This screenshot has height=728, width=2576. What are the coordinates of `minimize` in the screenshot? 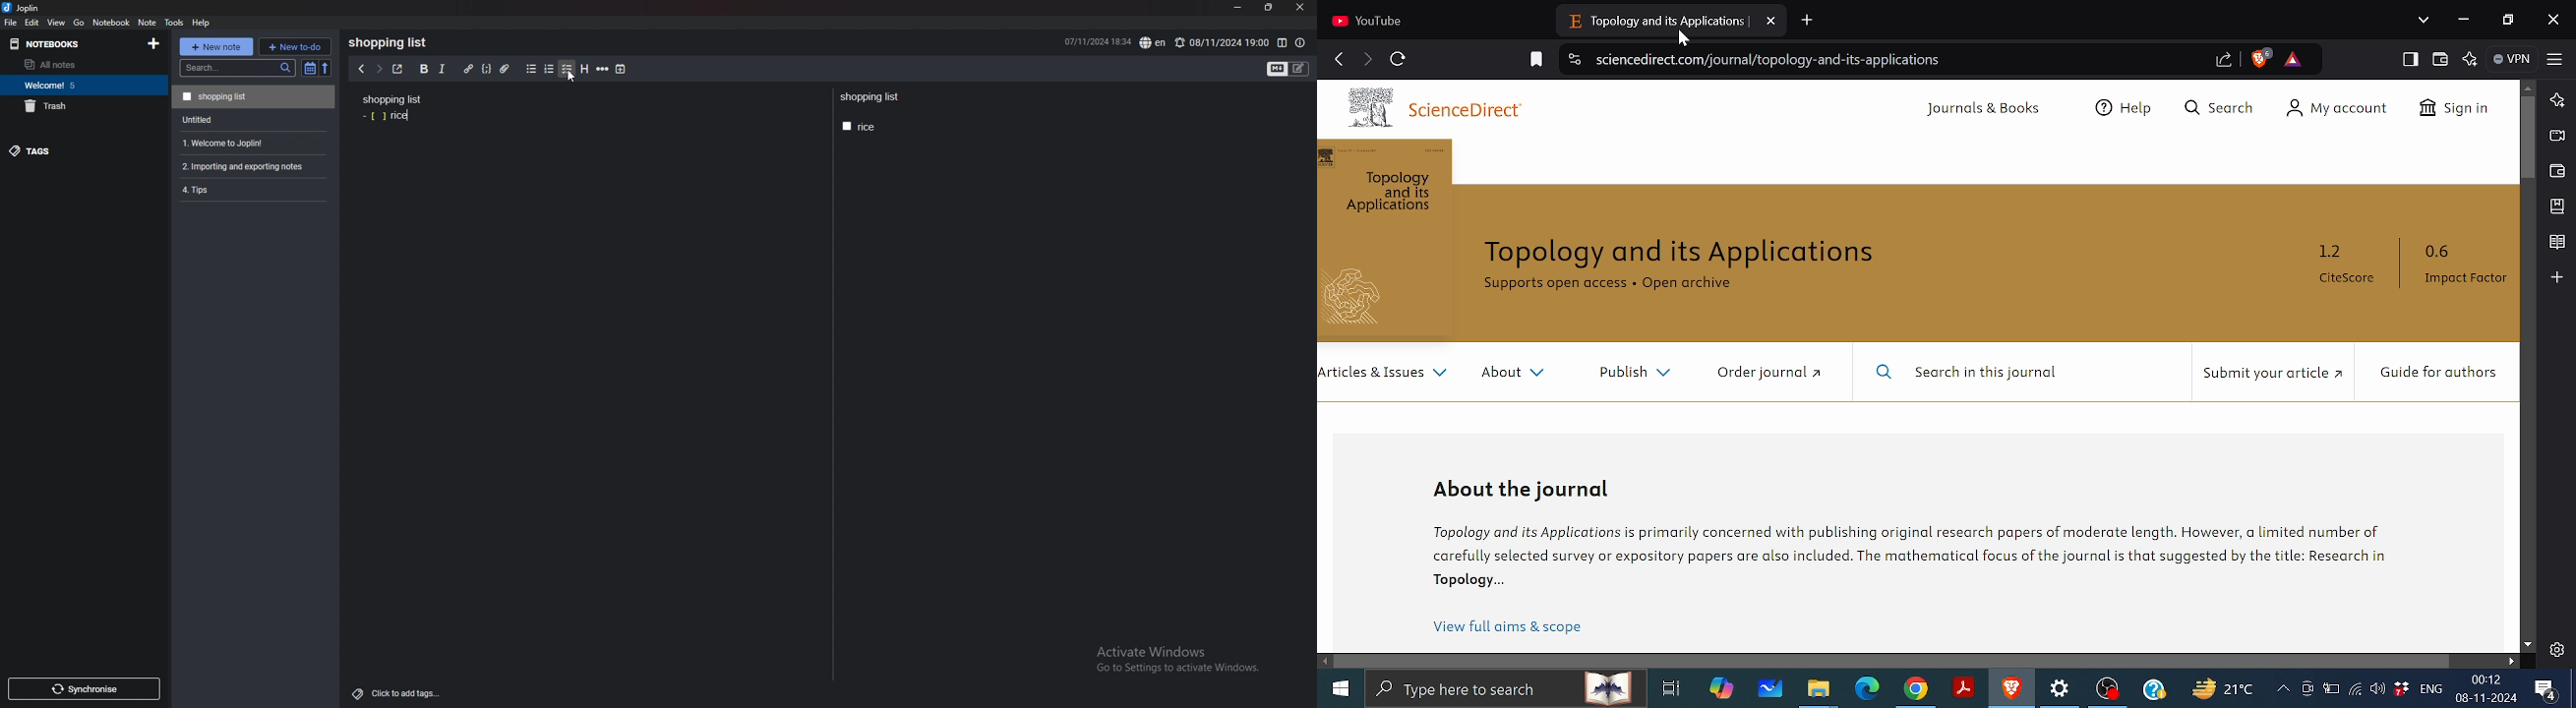 It's located at (1239, 8).